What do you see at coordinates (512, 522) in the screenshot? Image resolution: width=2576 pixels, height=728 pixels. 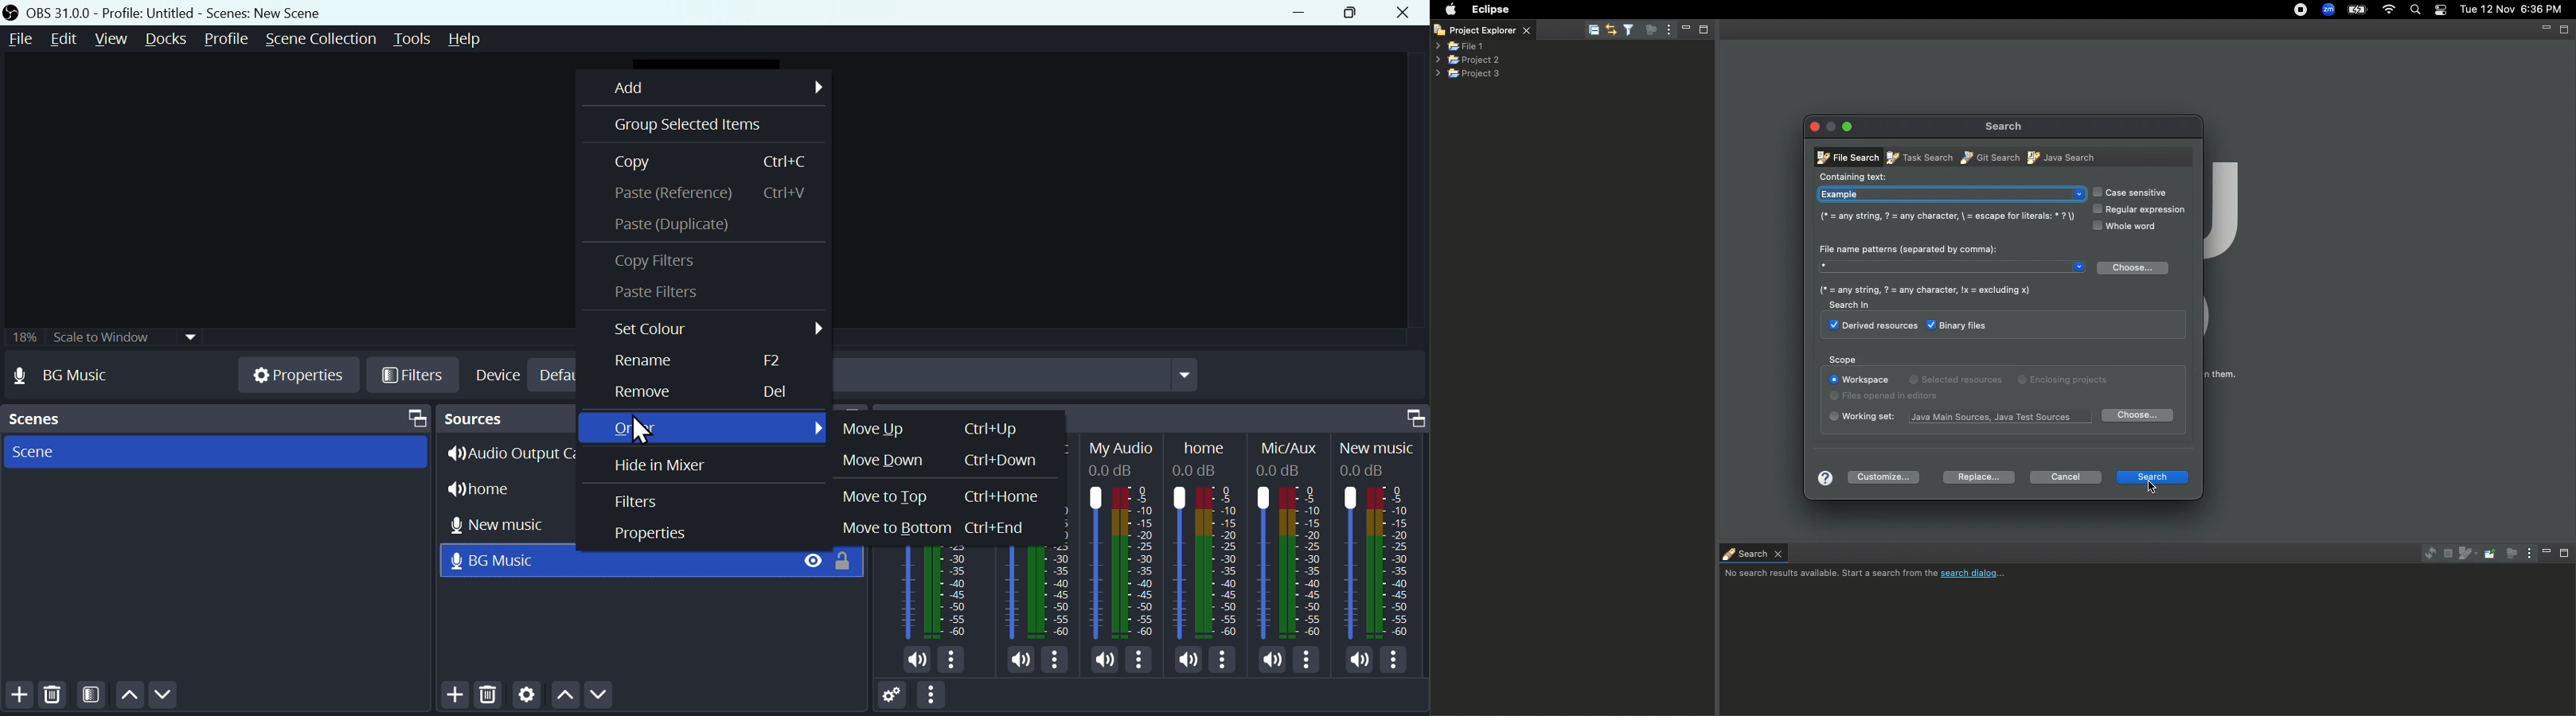 I see `New music` at bounding box center [512, 522].